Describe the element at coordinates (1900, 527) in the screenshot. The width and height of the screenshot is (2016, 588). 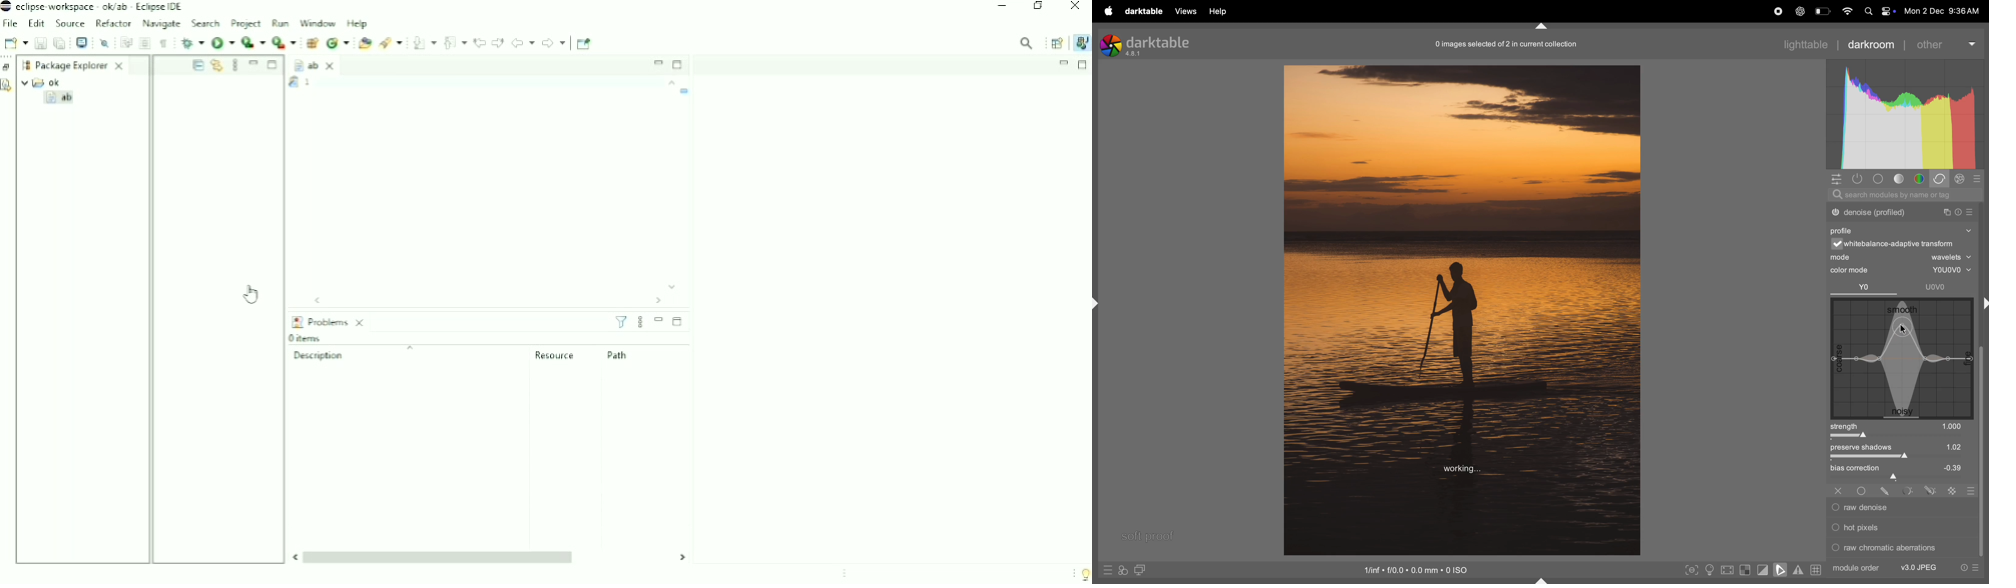
I see `hot pixels` at that location.